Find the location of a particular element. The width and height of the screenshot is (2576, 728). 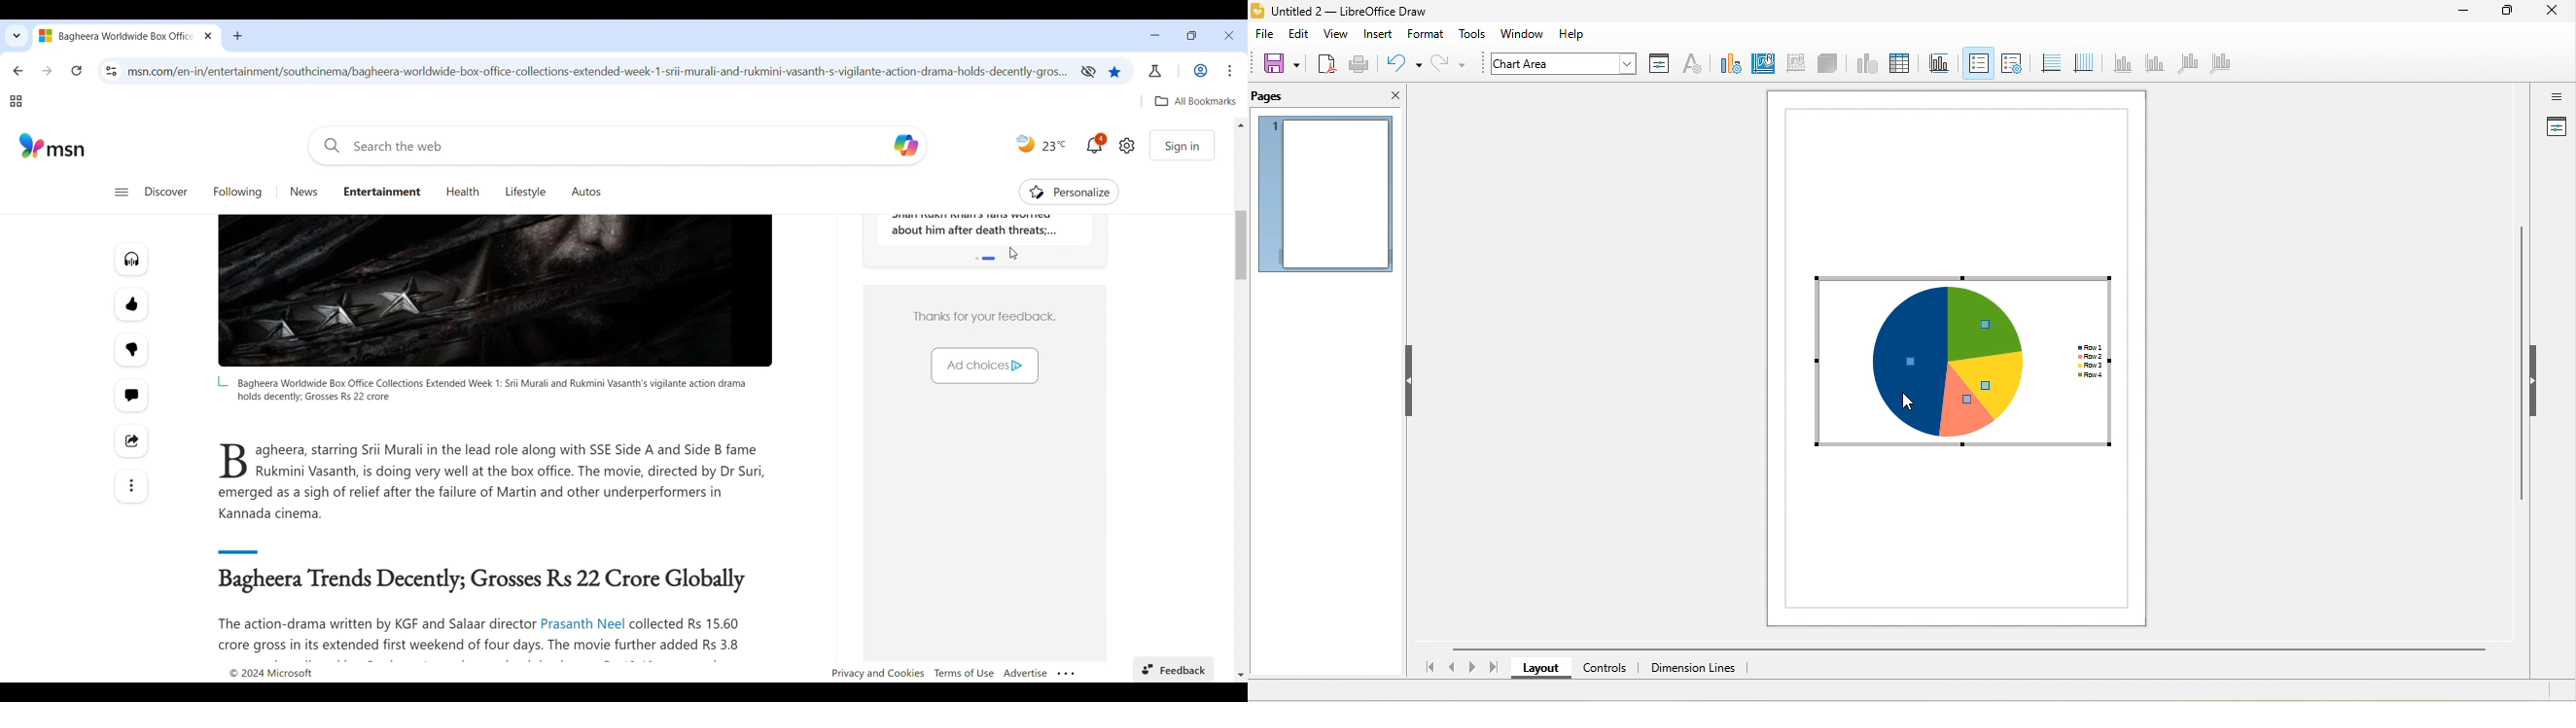

Time of the day is located at coordinates (1026, 143).